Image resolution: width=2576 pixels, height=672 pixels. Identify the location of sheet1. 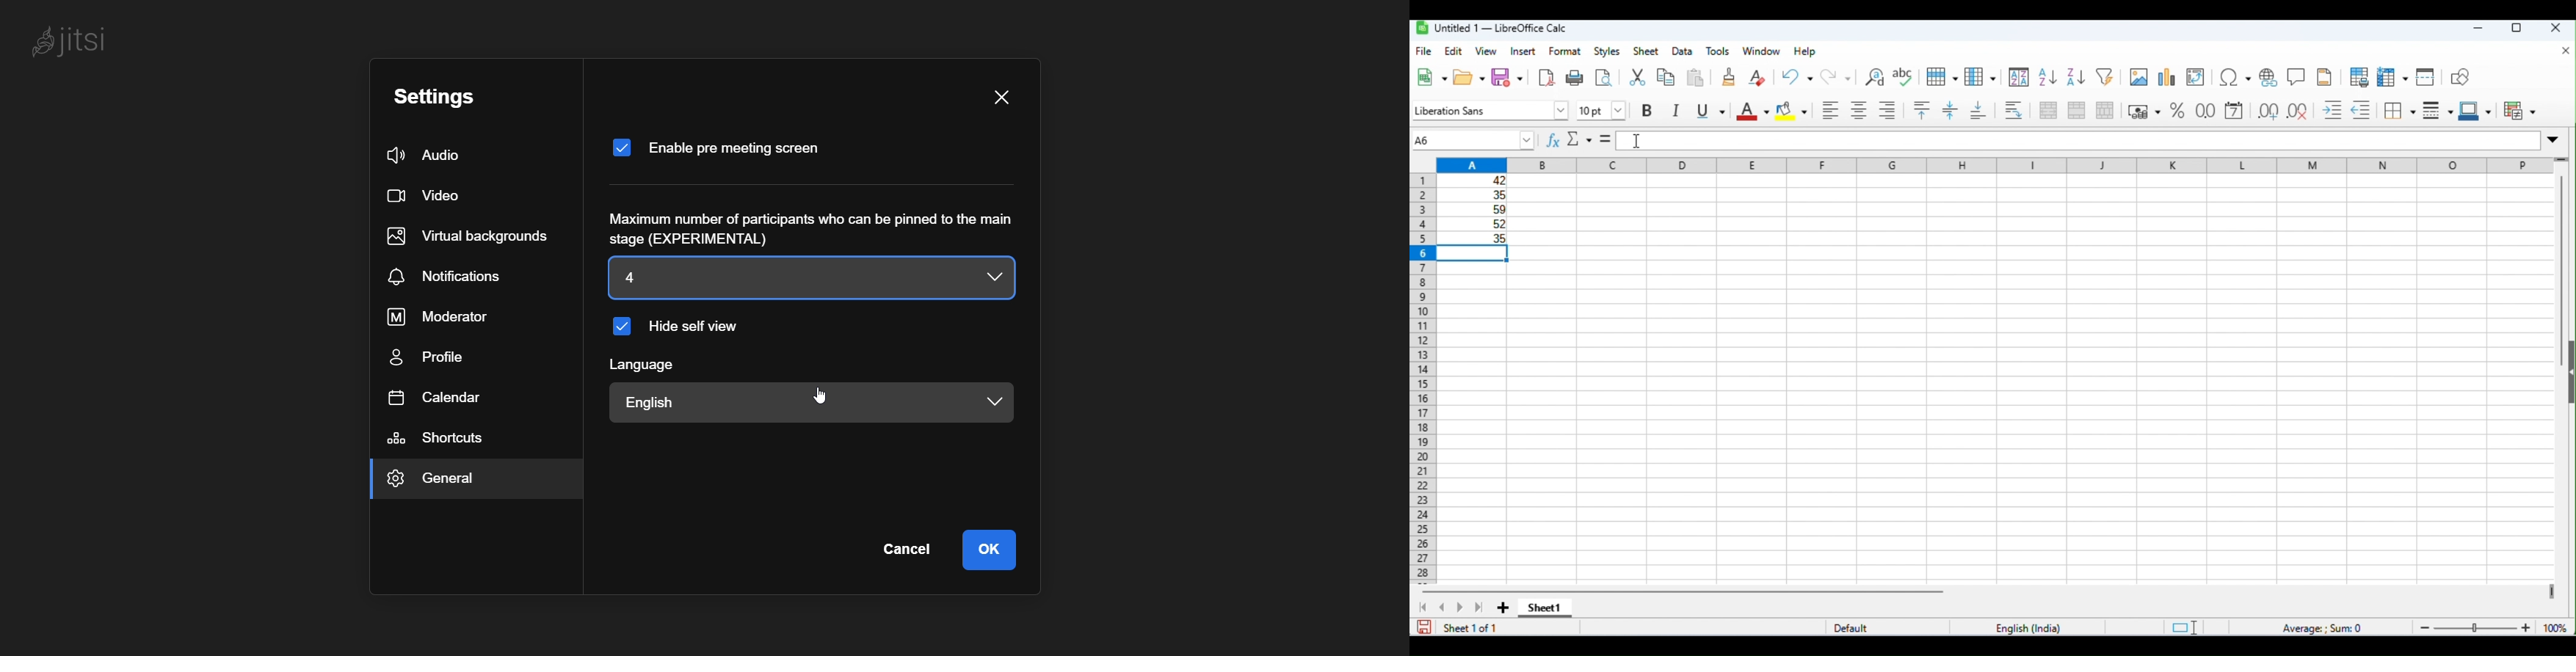
(1545, 610).